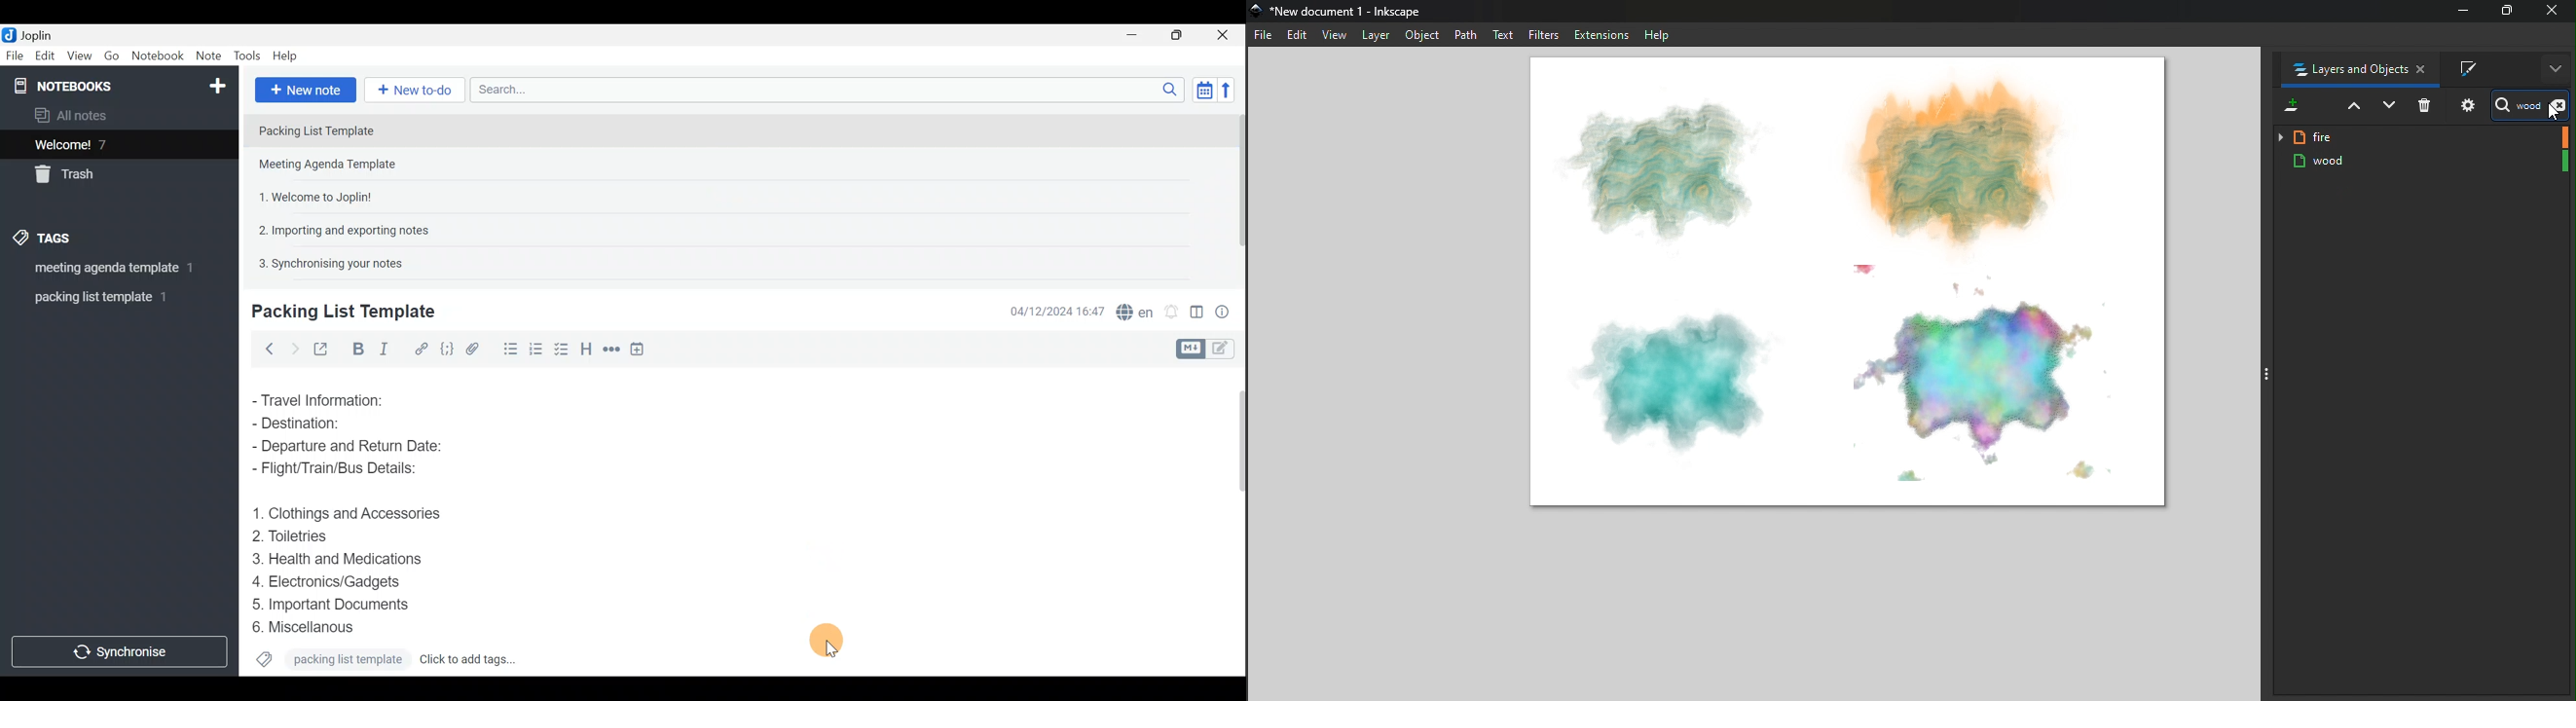 This screenshot has width=2576, height=728. Describe the element at coordinates (117, 84) in the screenshot. I see `Notebook` at that location.